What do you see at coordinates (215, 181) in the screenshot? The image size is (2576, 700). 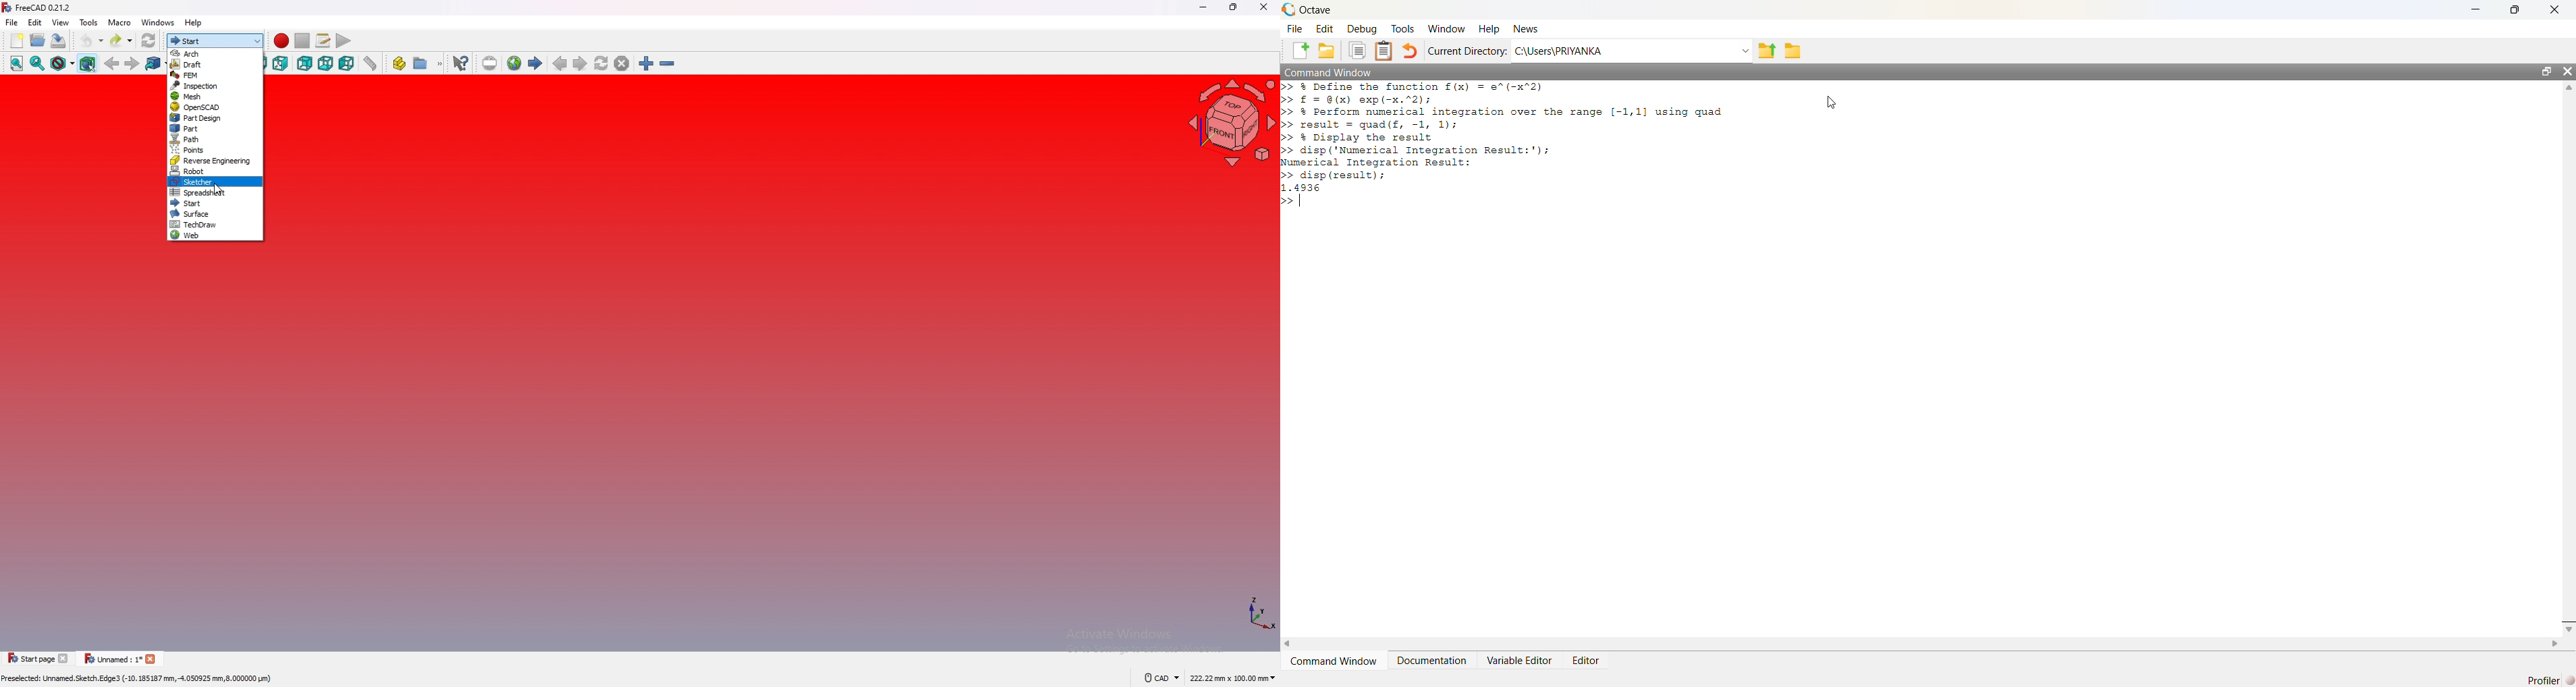 I see `sketcher` at bounding box center [215, 181].